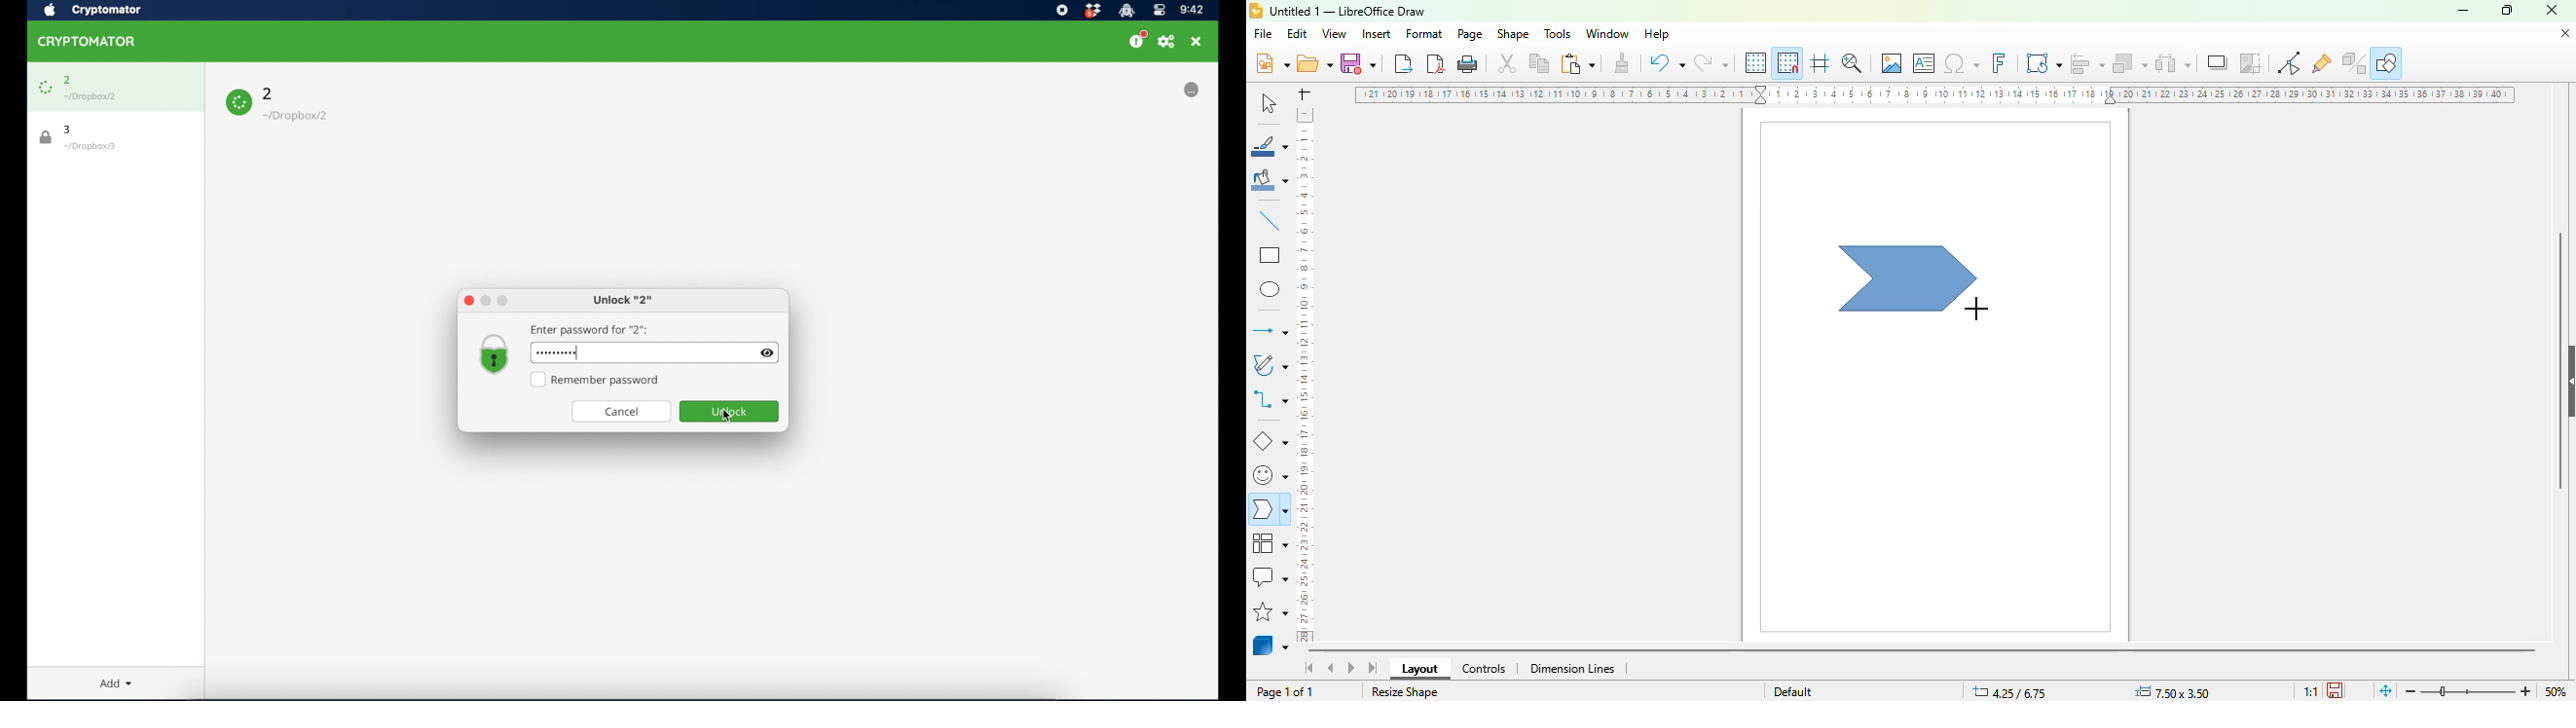  Describe the element at coordinates (1507, 63) in the screenshot. I see `cut` at that location.